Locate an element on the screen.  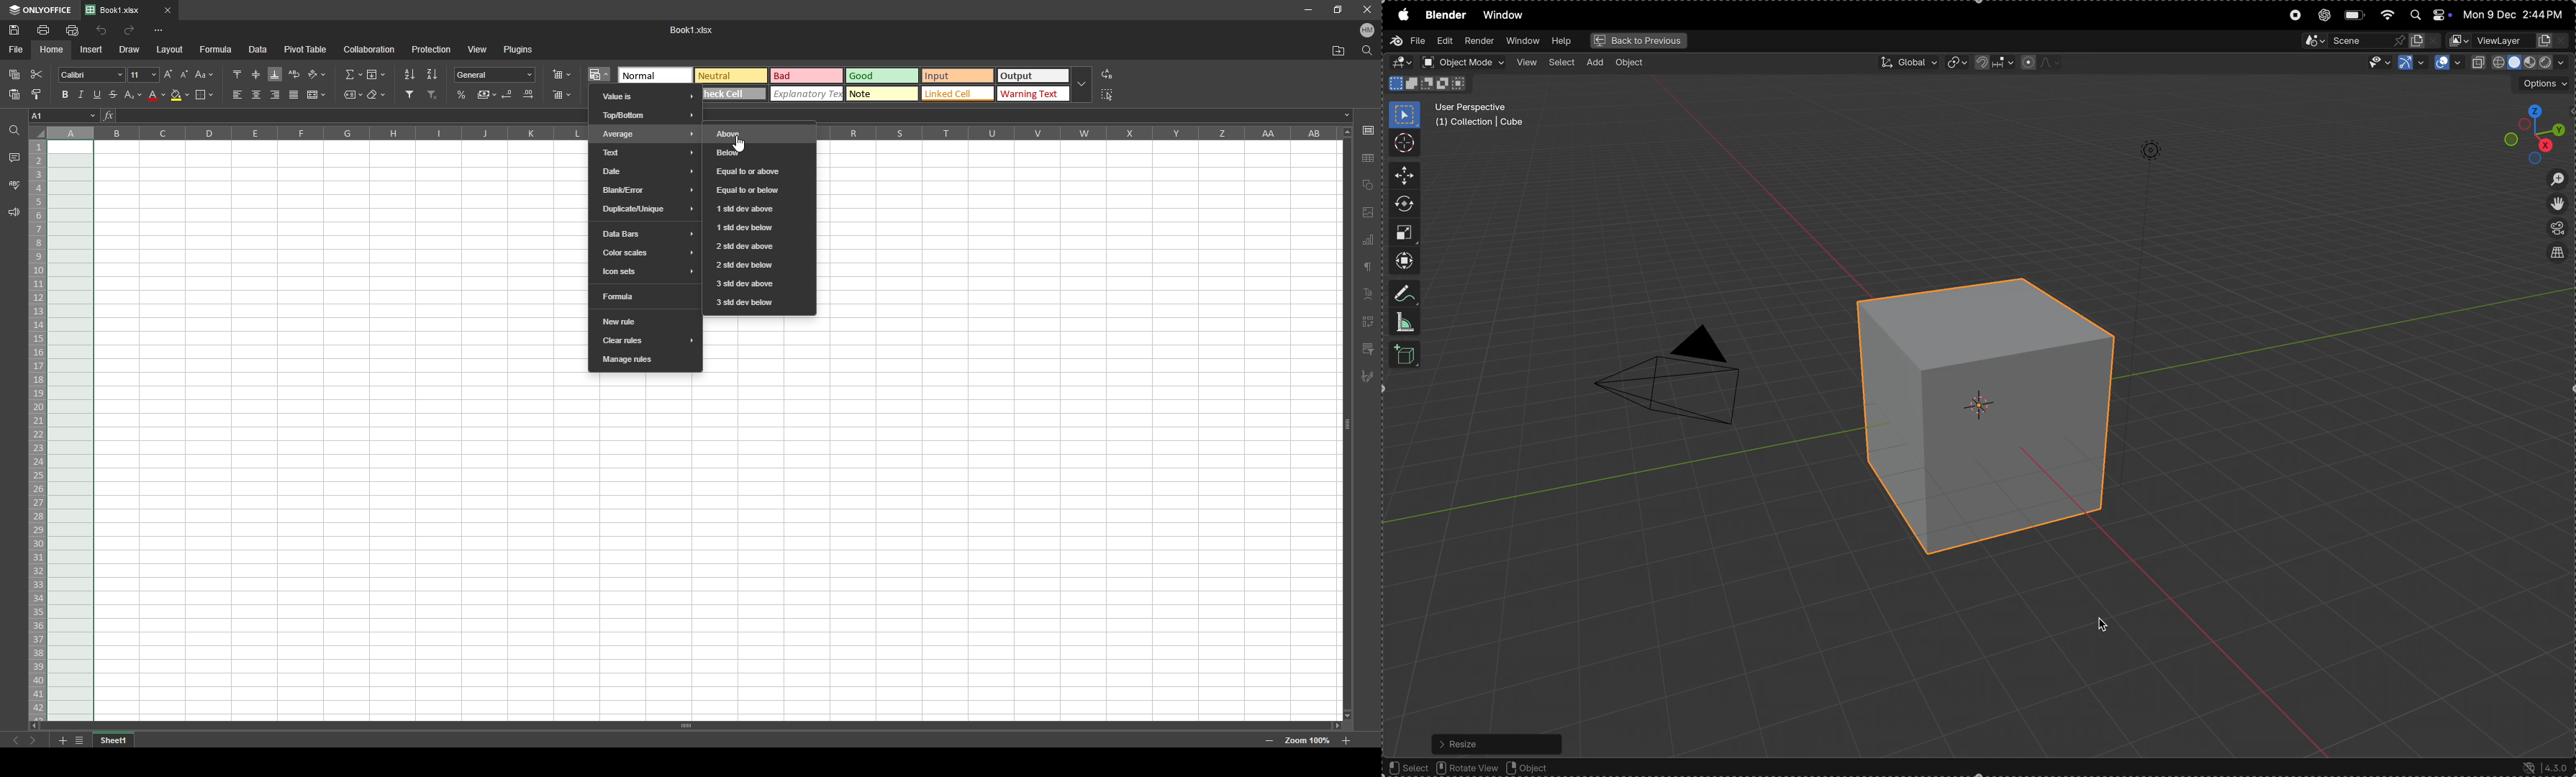
view is located at coordinates (478, 49).